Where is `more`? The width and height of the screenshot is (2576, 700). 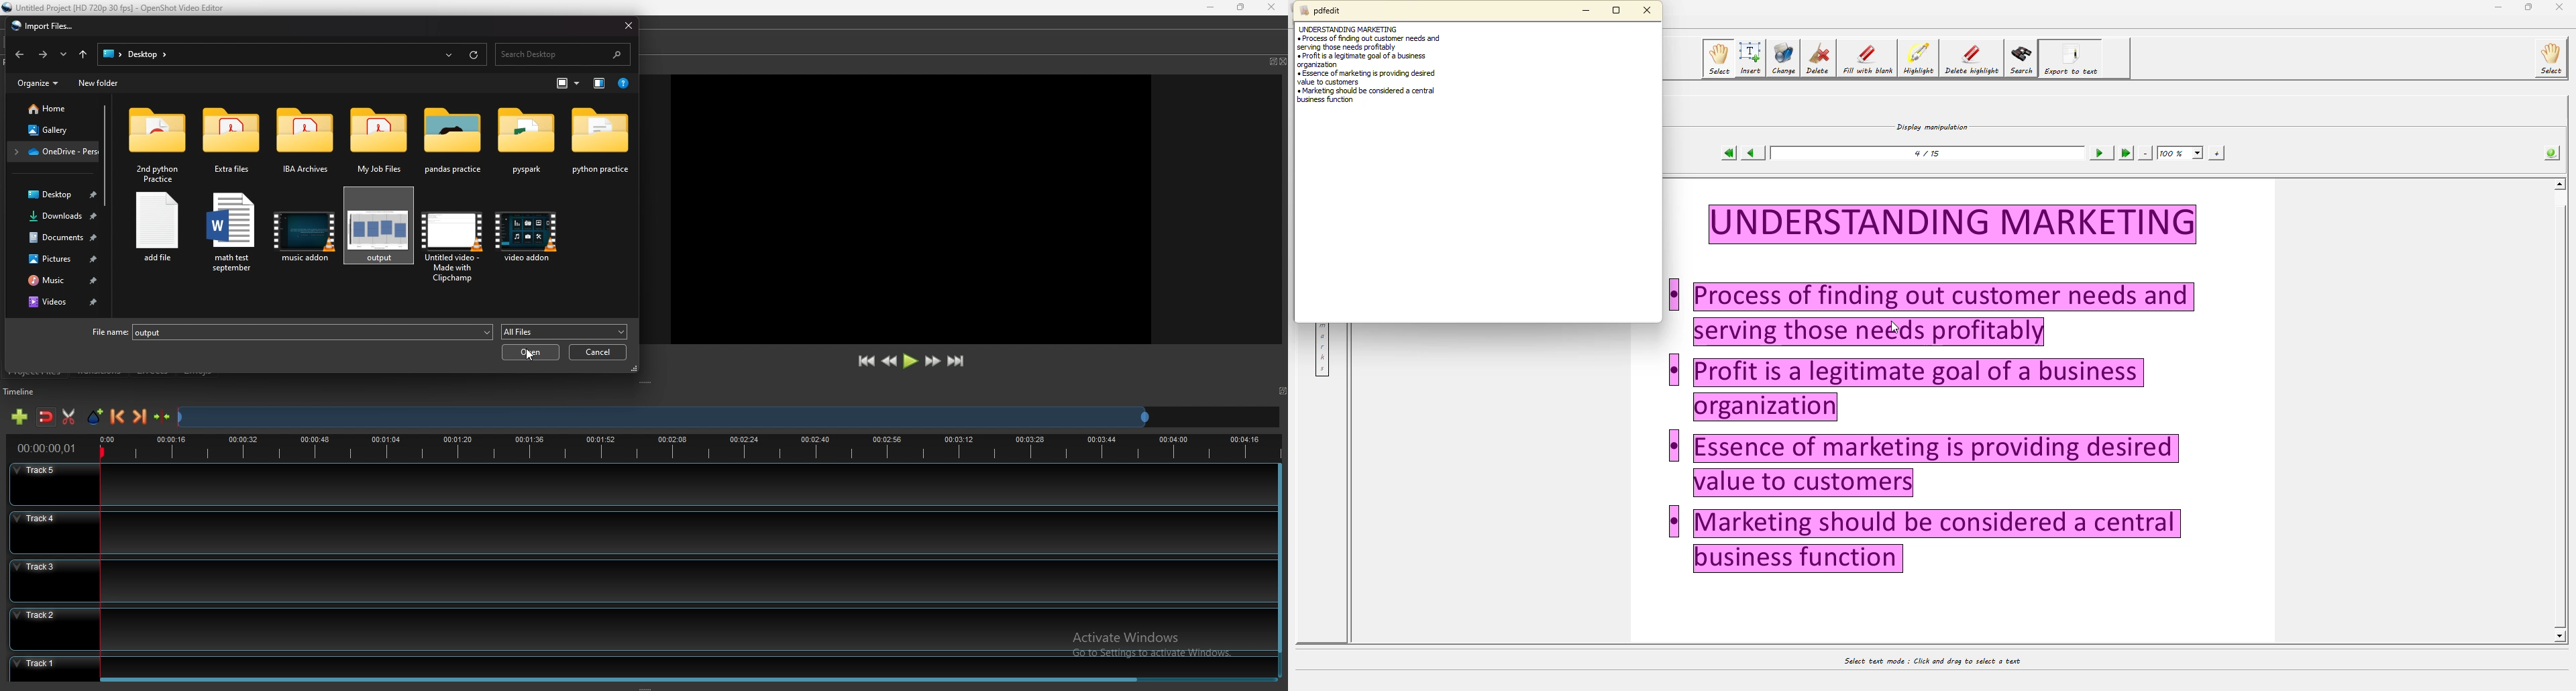 more is located at coordinates (568, 81).